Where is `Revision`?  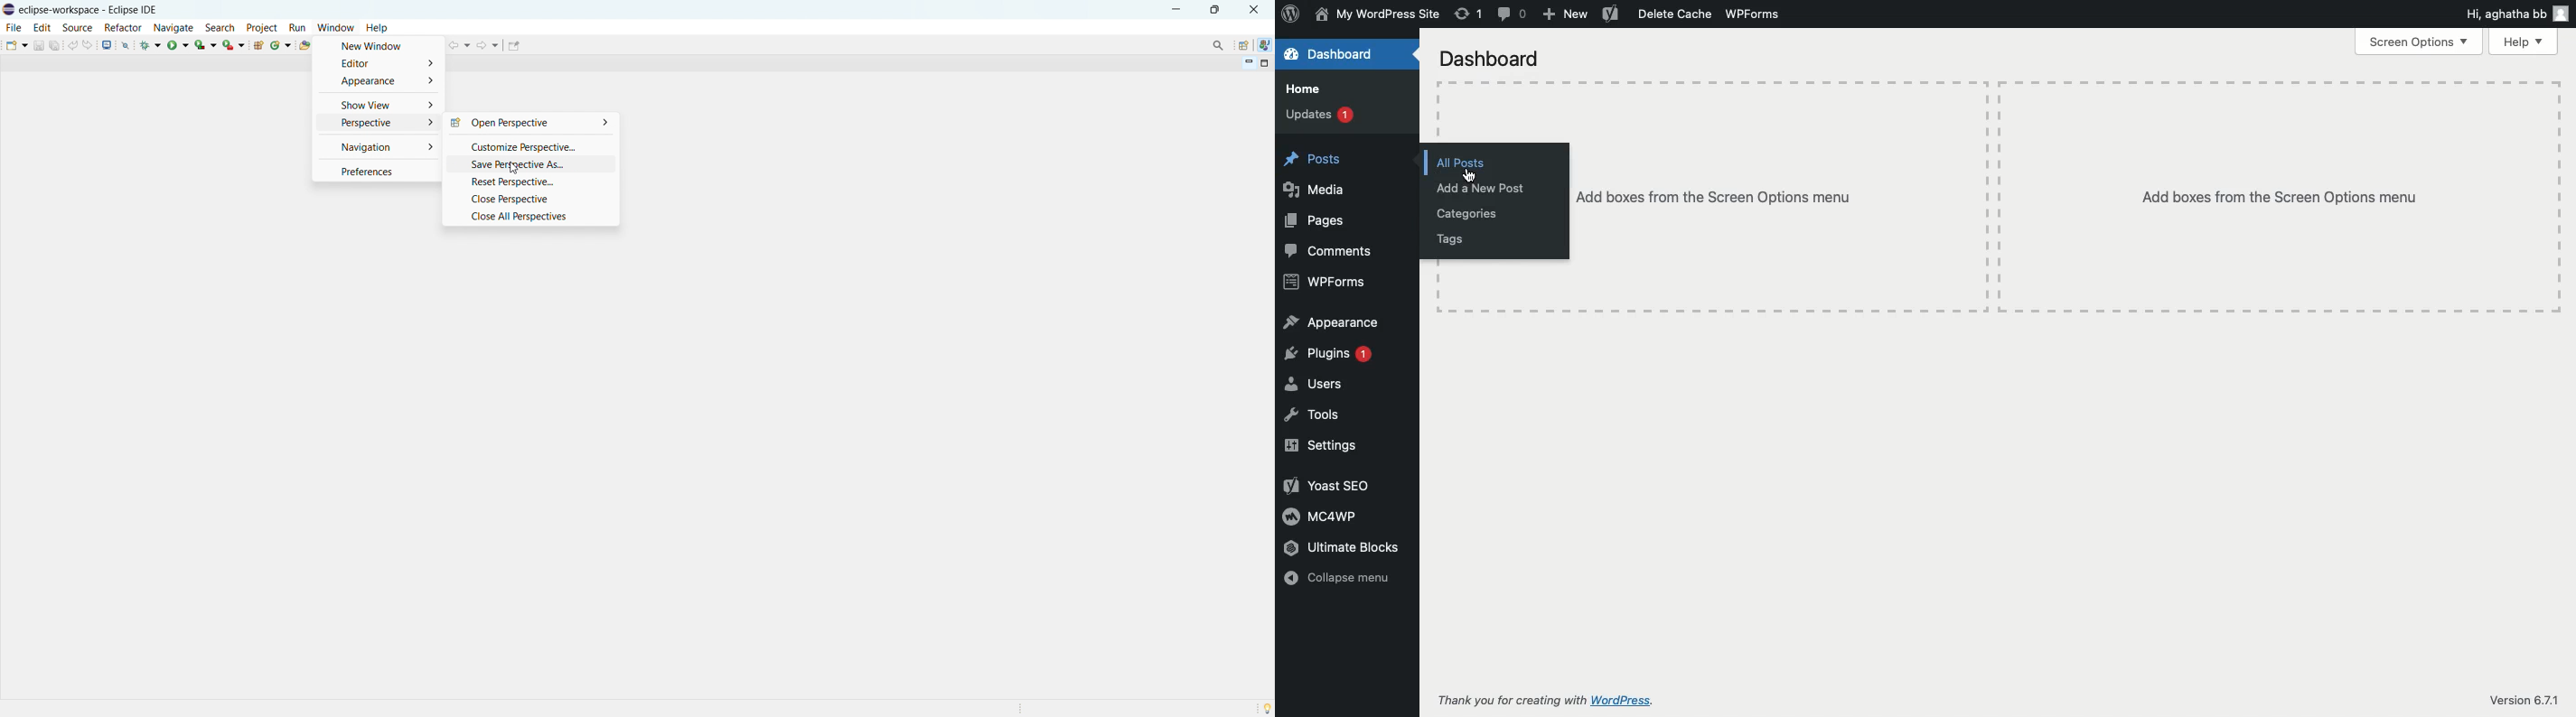 Revision is located at coordinates (1469, 14).